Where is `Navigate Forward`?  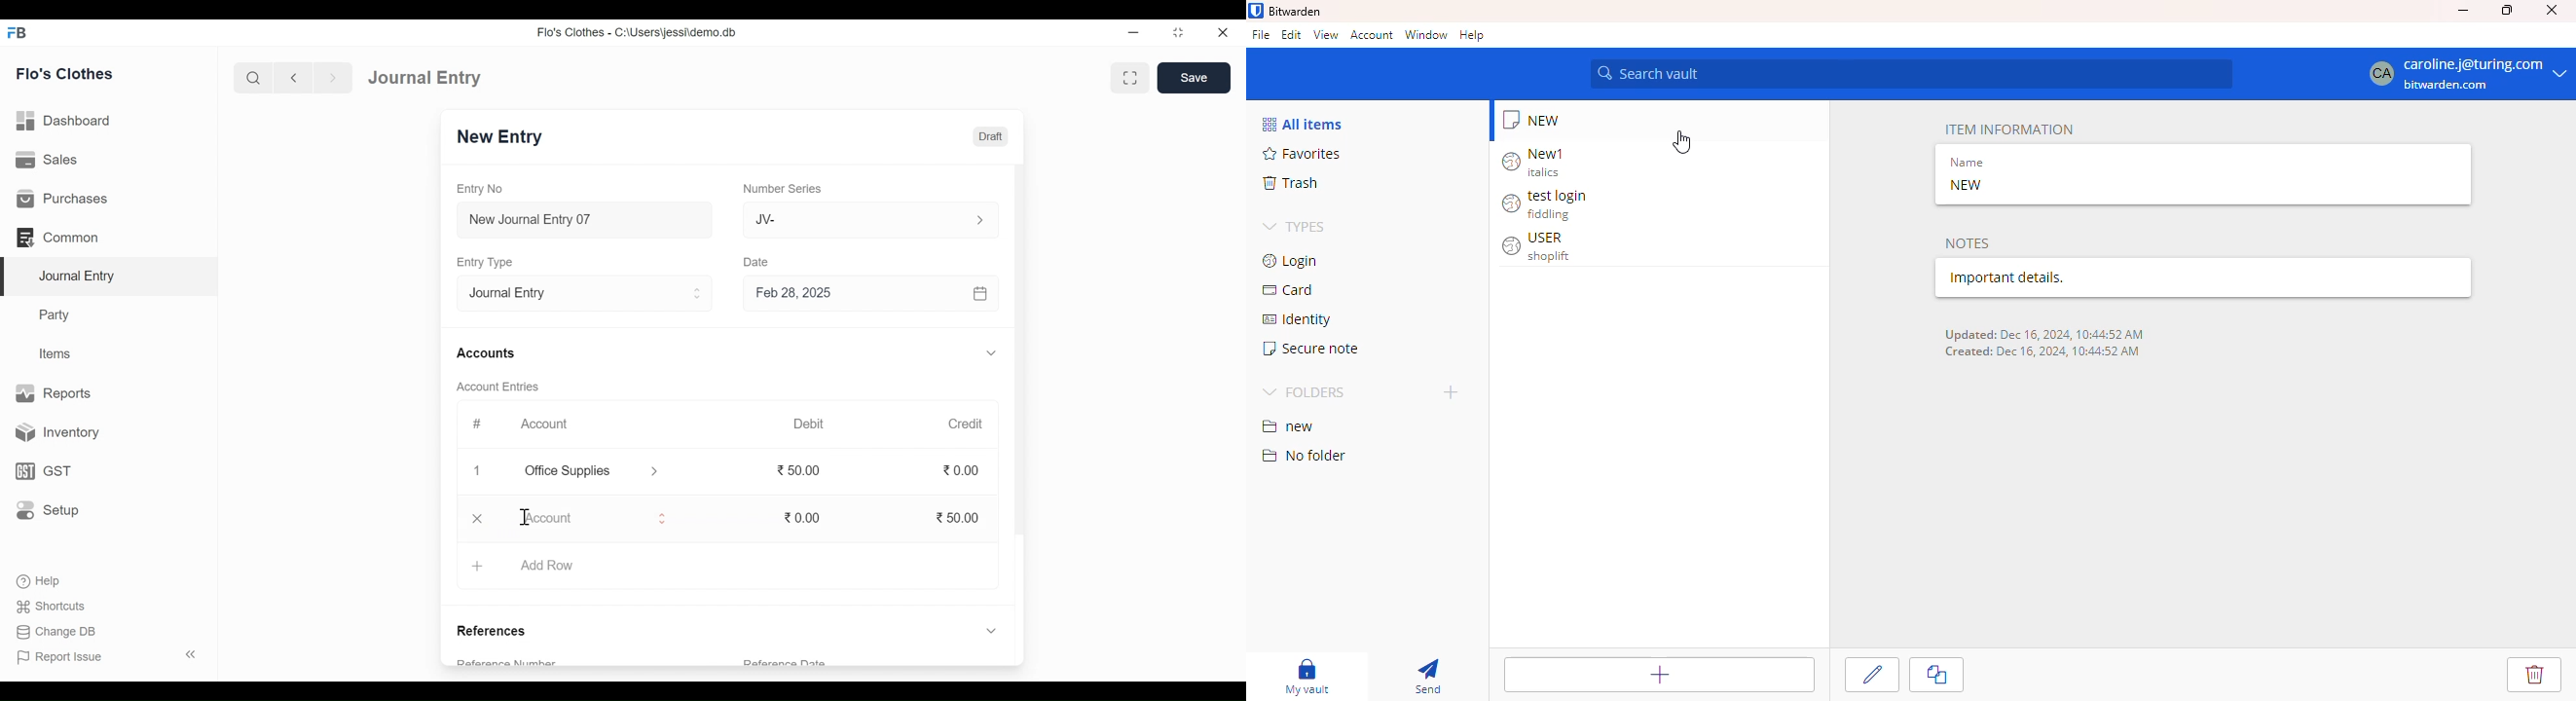
Navigate Forward is located at coordinates (333, 78).